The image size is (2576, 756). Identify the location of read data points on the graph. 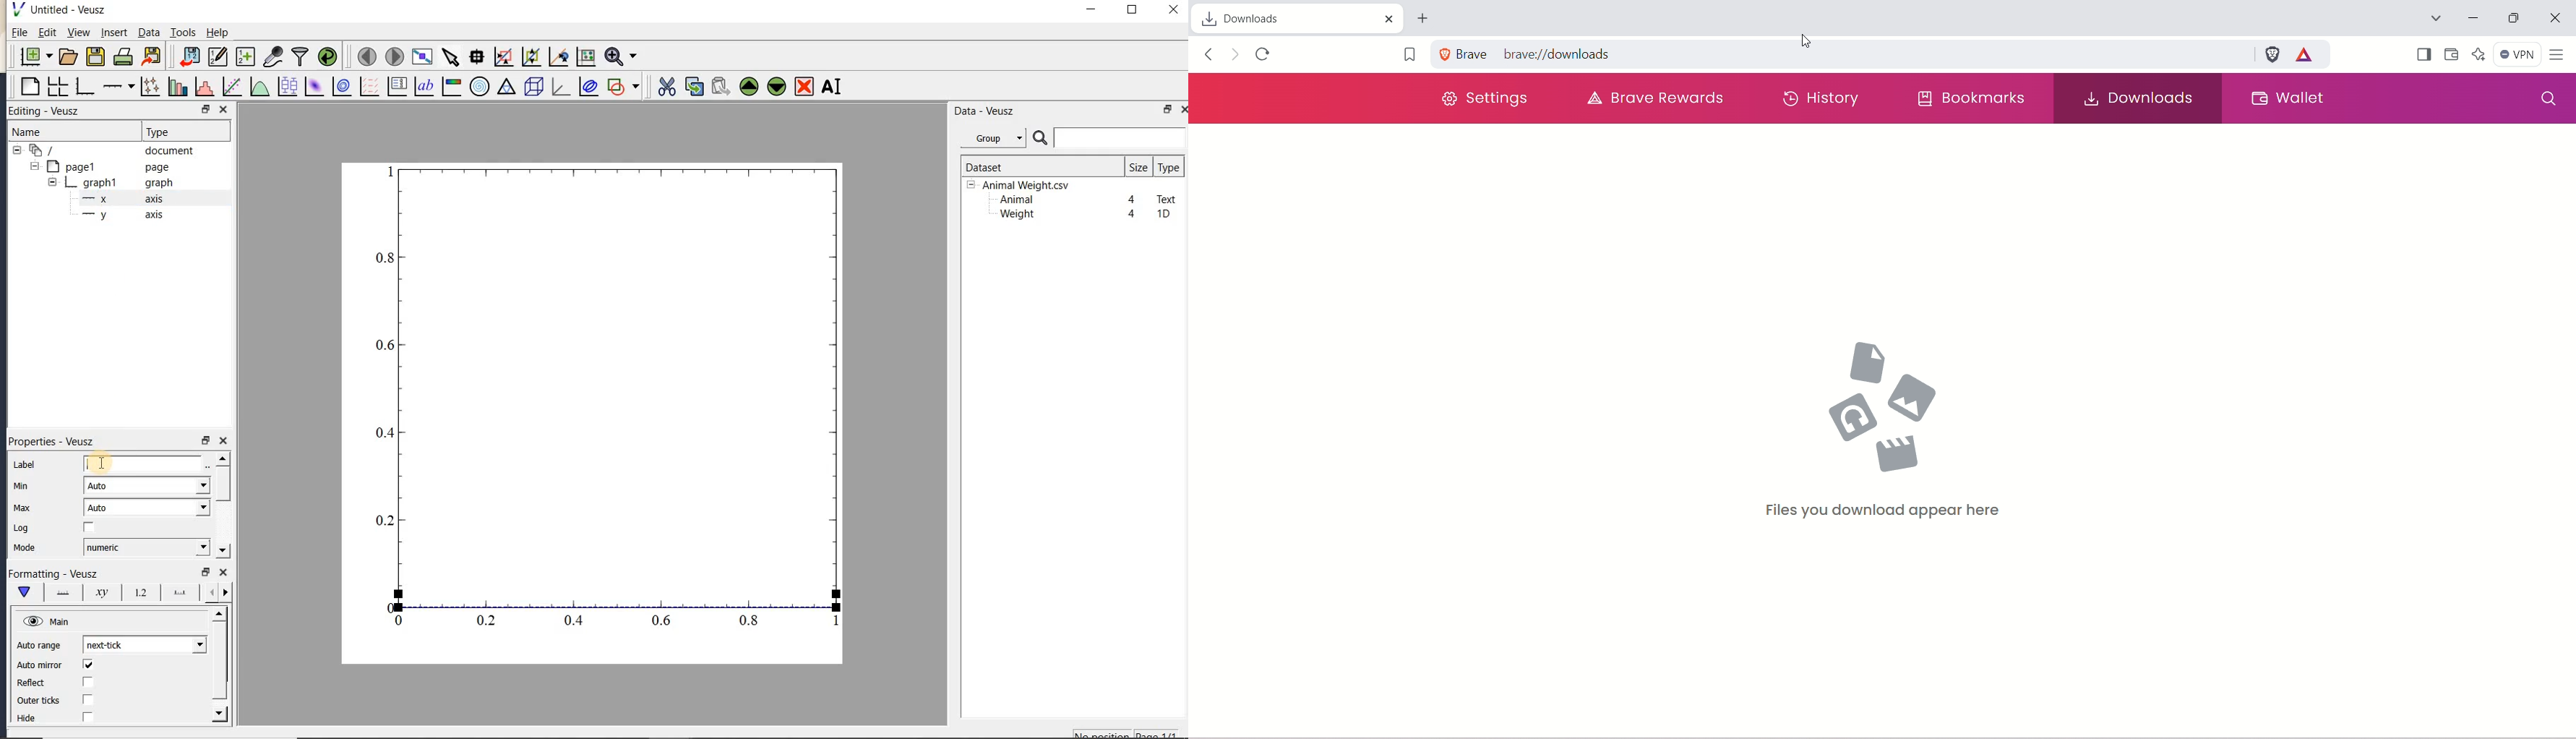
(476, 57).